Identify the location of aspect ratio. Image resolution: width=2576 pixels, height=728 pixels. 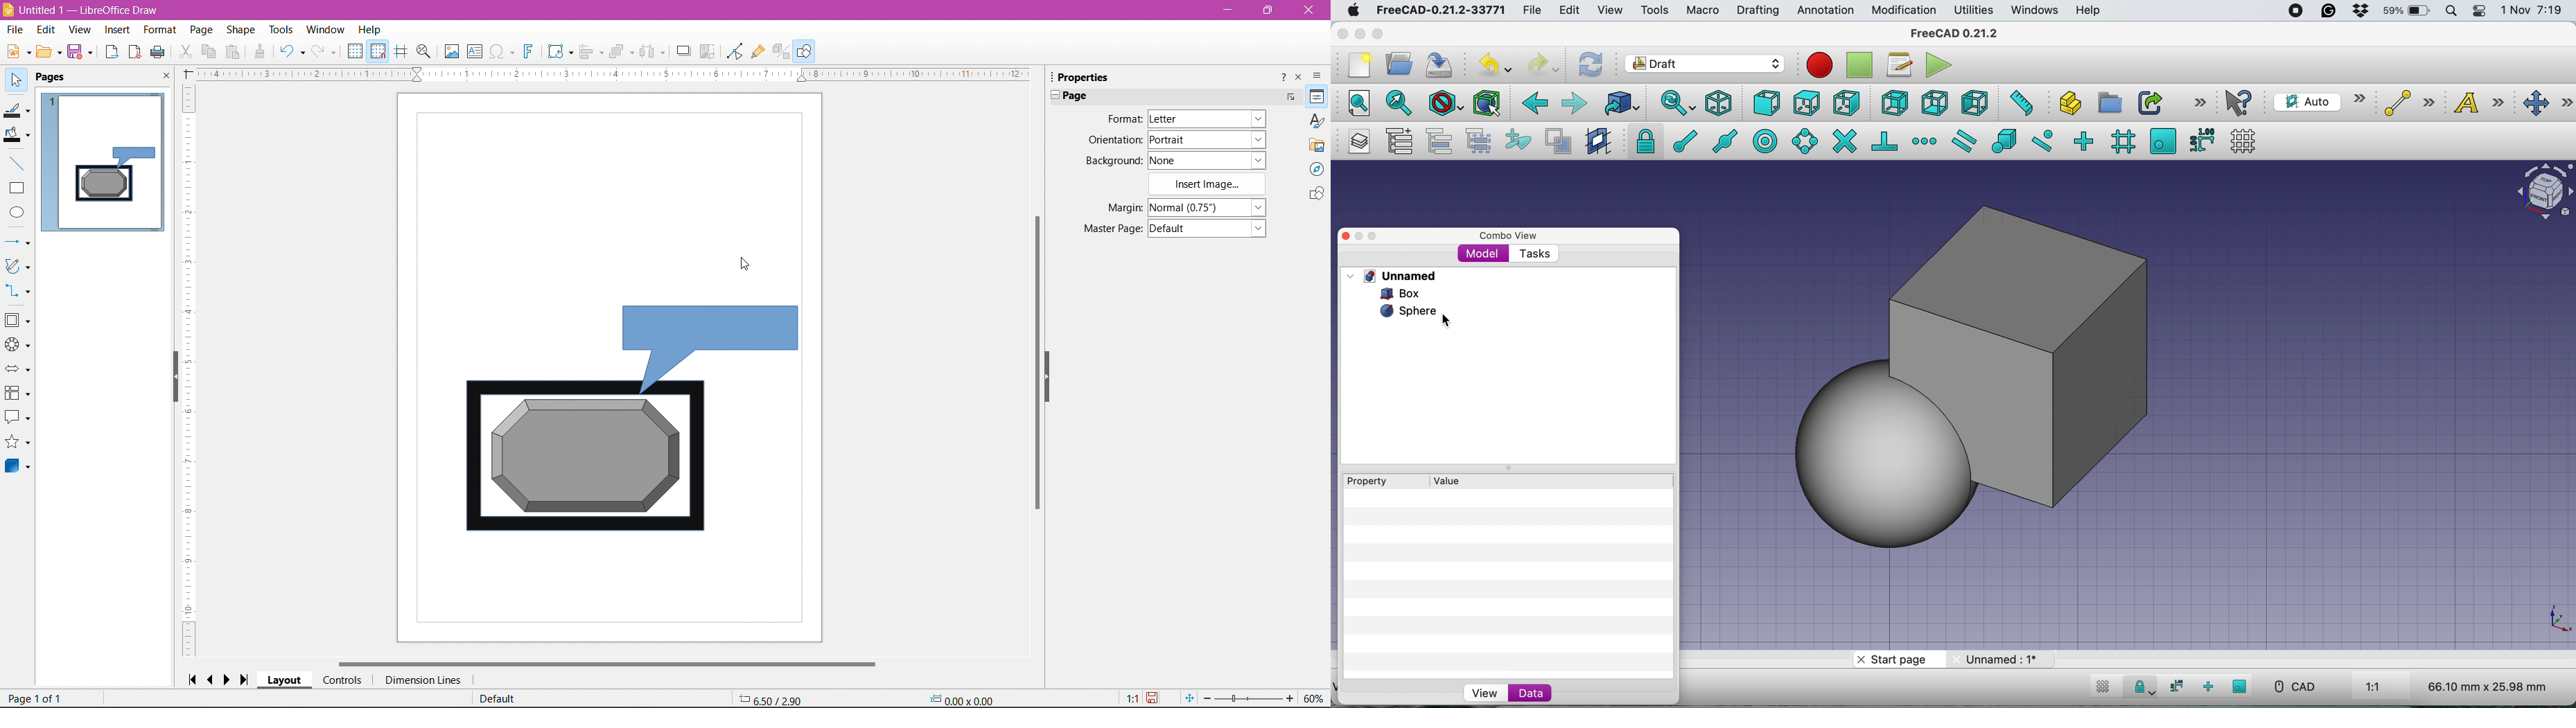
(2374, 688).